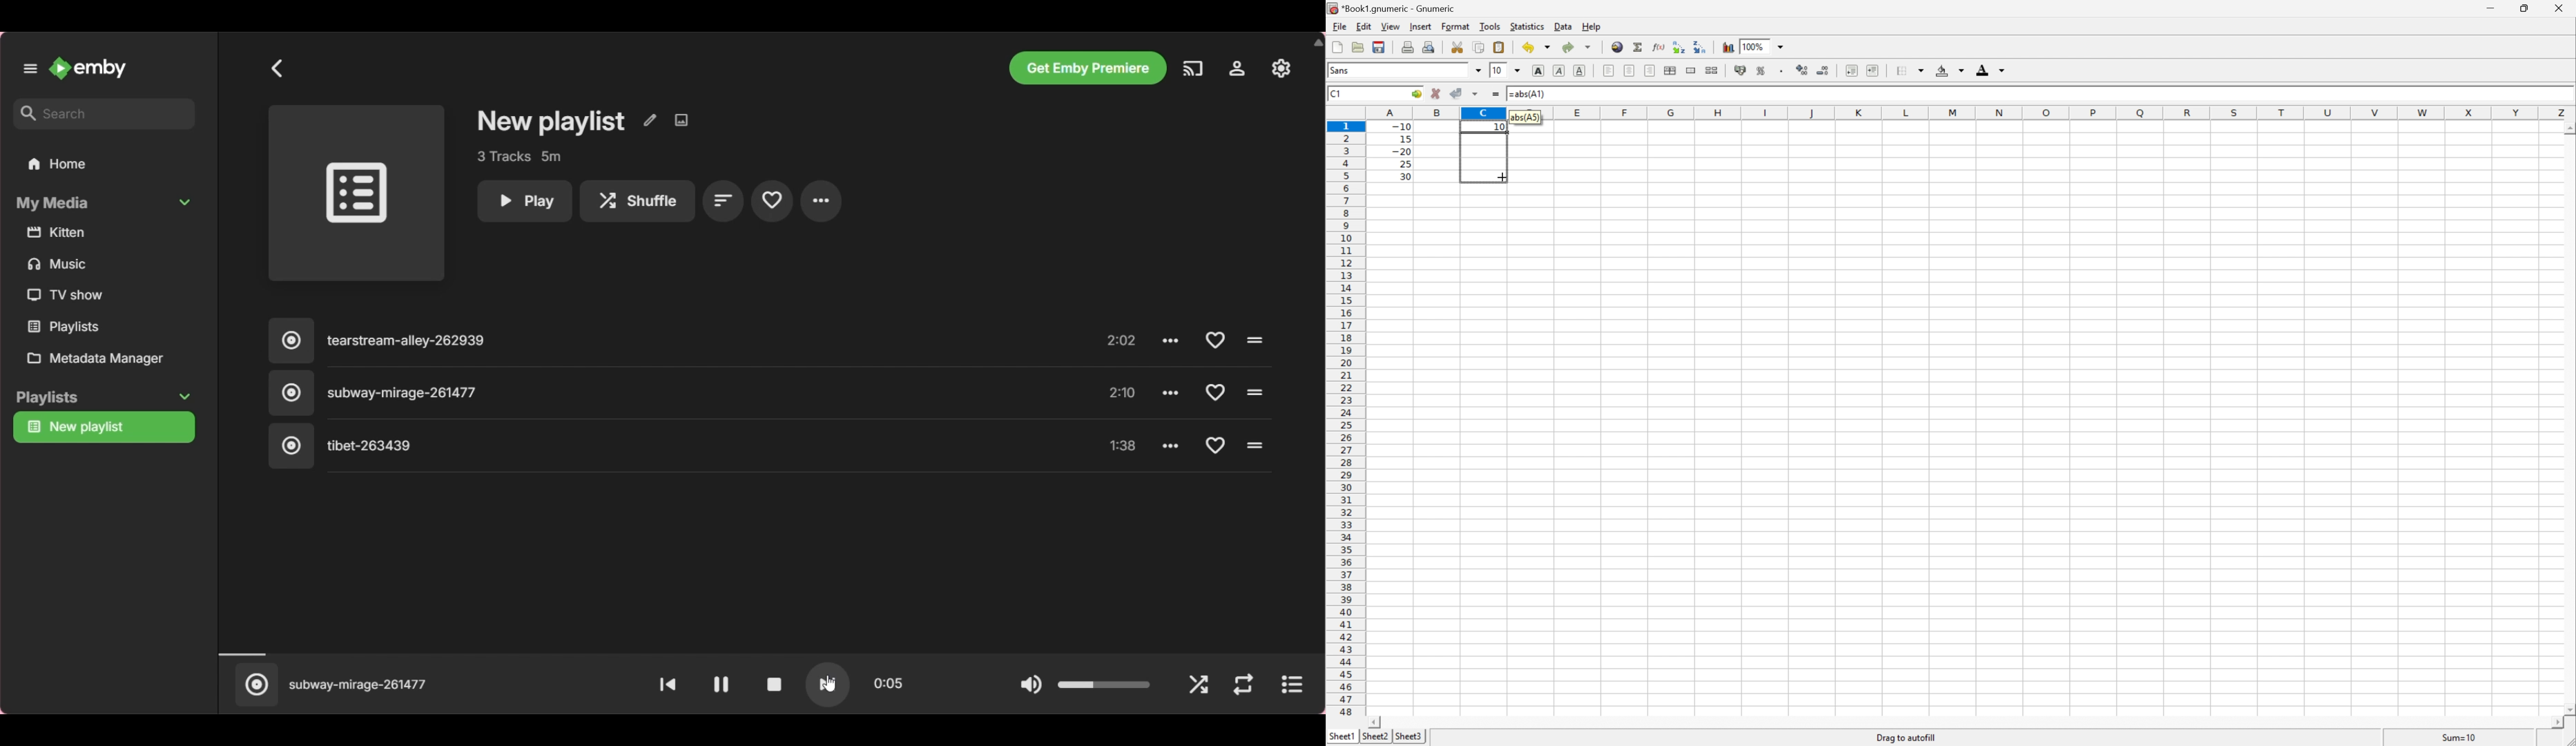 The image size is (2576, 756). What do you see at coordinates (2569, 708) in the screenshot?
I see `Scroll down` at bounding box center [2569, 708].